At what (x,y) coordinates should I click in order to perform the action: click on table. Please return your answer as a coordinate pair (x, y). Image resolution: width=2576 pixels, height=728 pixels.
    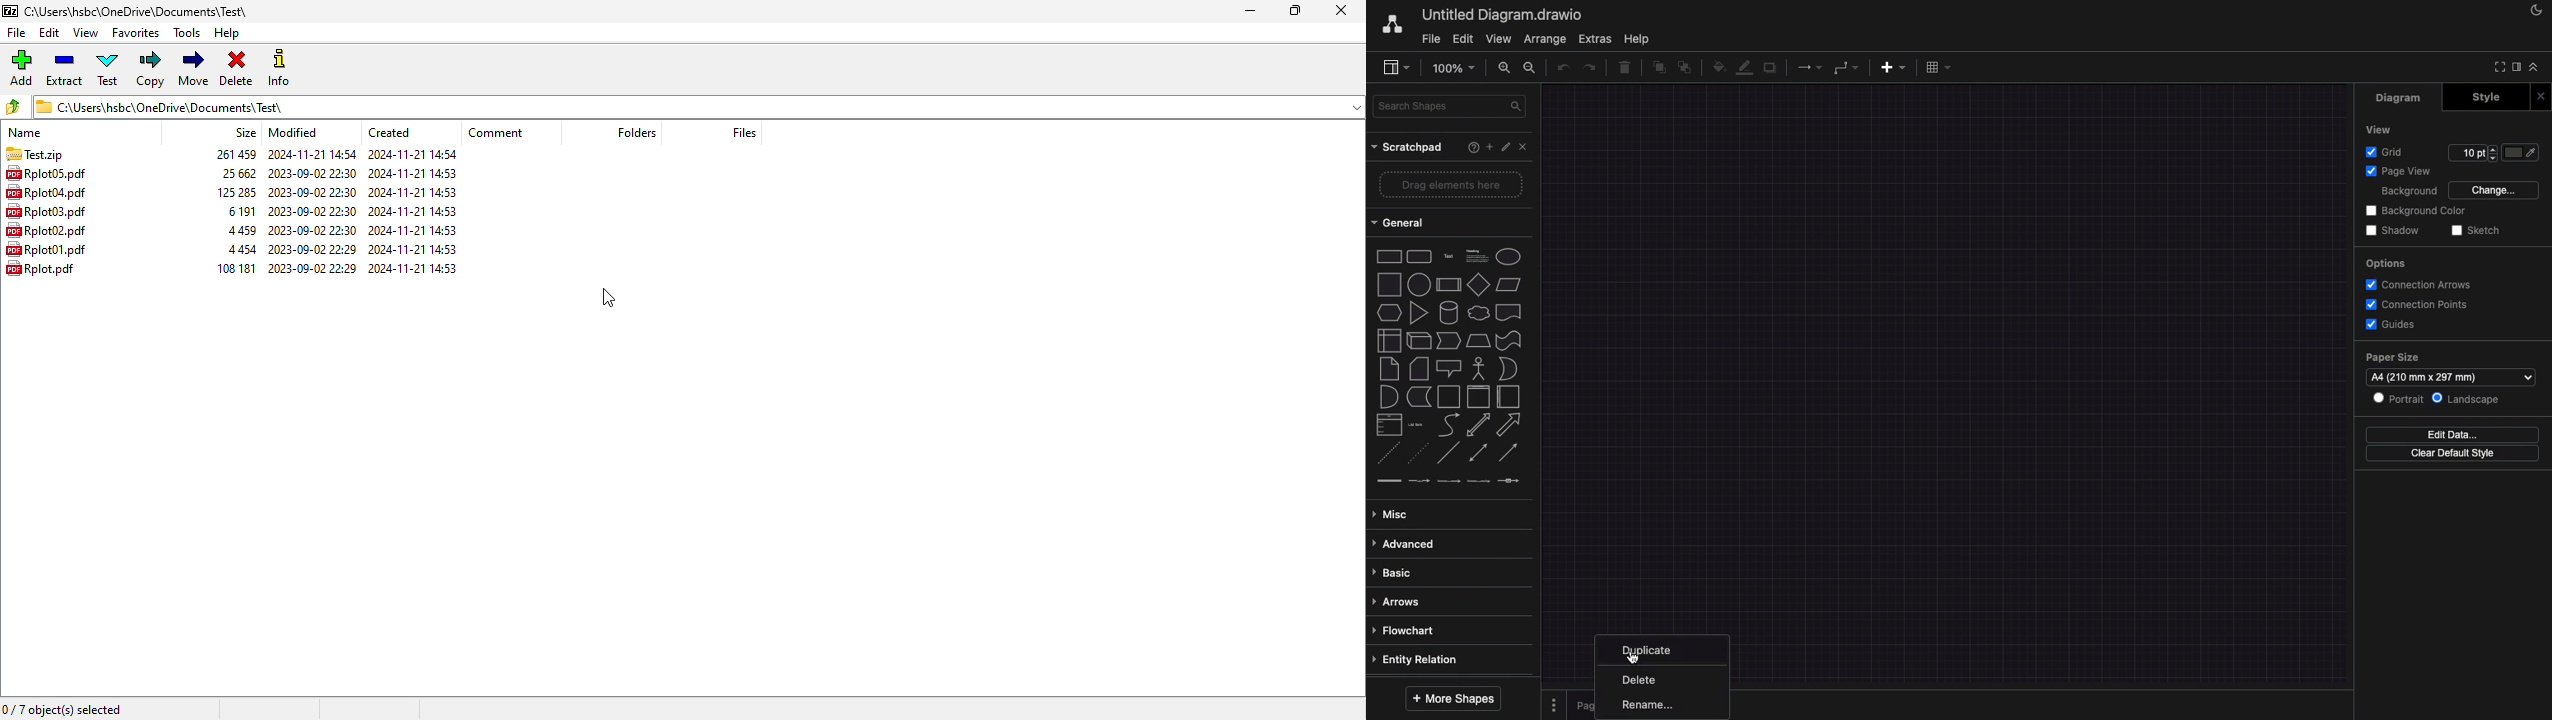
    Looking at the image, I should click on (1939, 67).